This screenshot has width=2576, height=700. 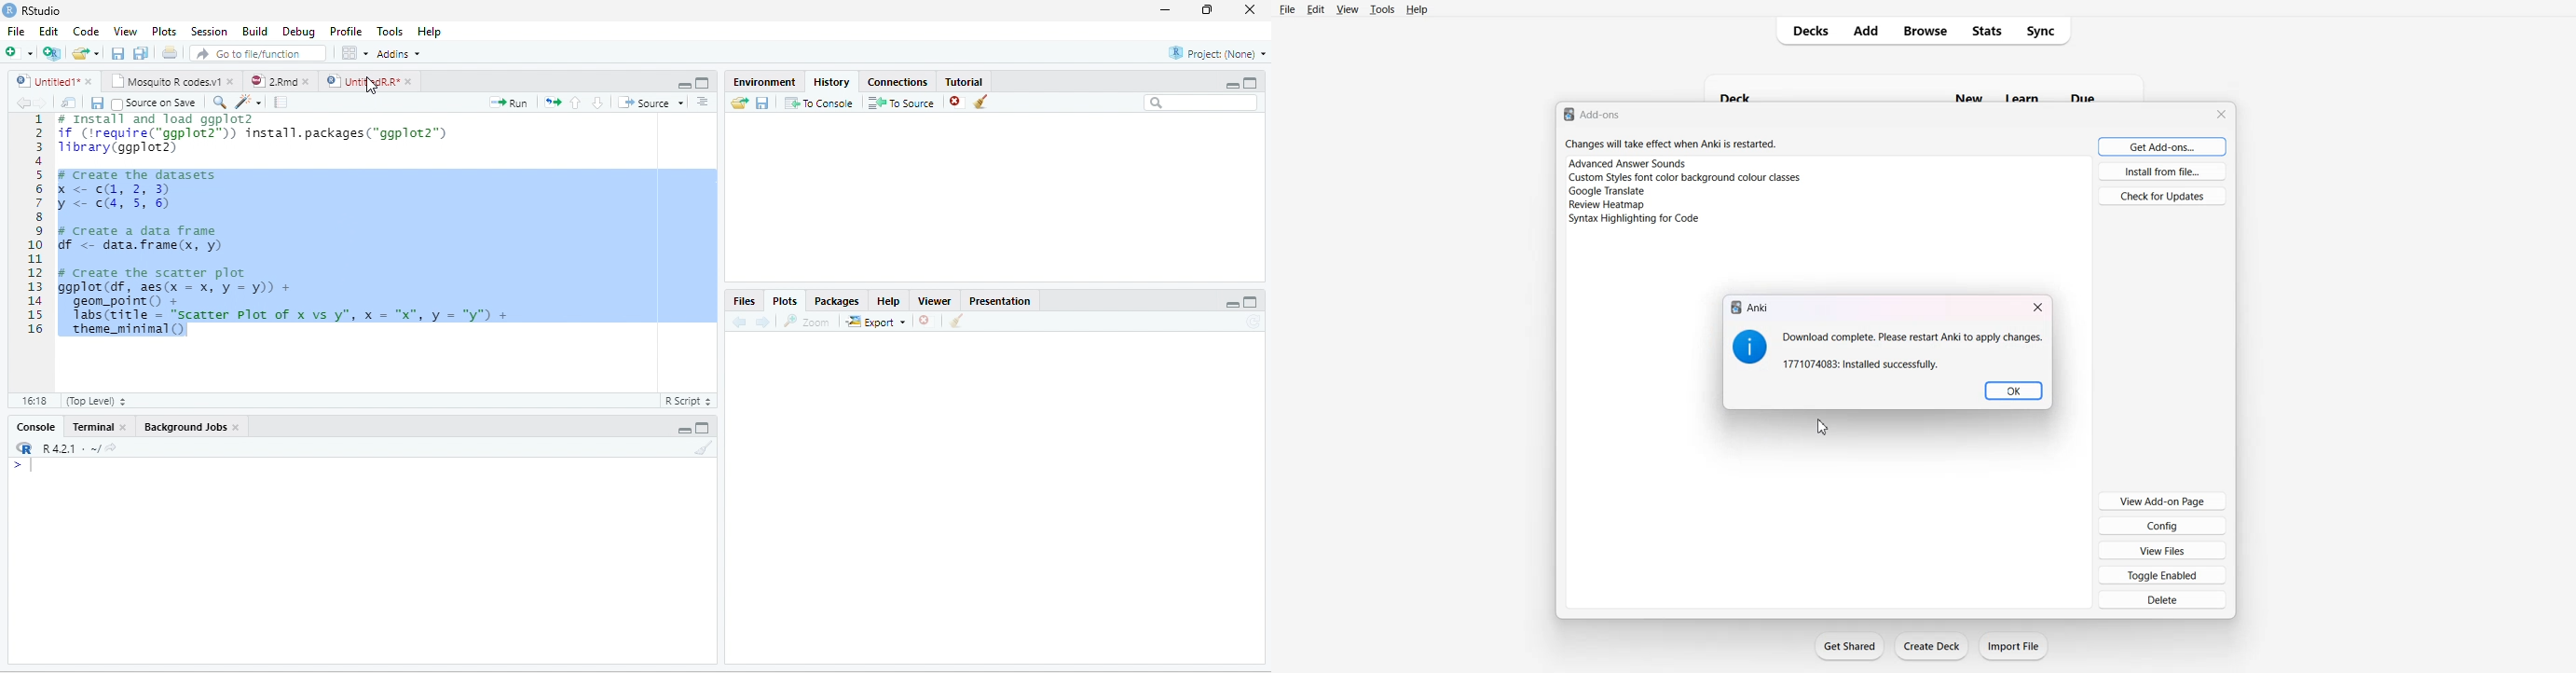 What do you see at coordinates (353, 52) in the screenshot?
I see `Workspace panes` at bounding box center [353, 52].